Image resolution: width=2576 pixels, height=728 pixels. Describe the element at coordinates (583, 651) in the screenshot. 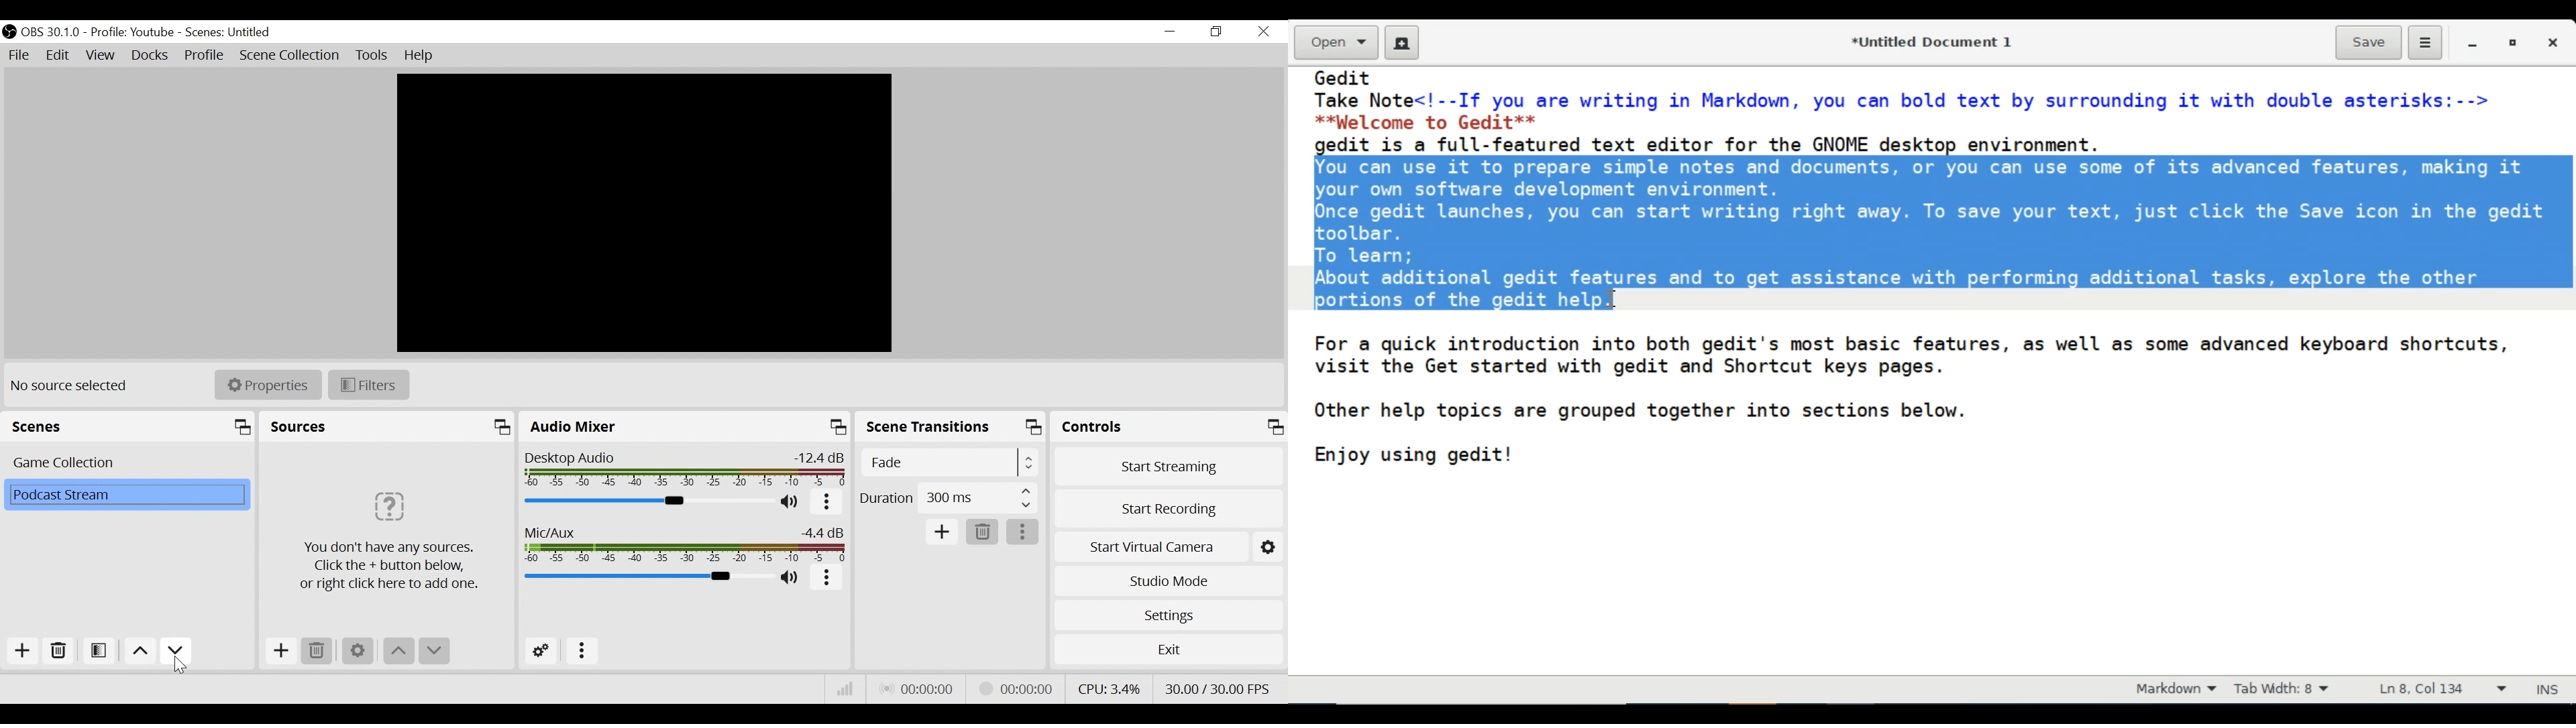

I see `more options` at that location.